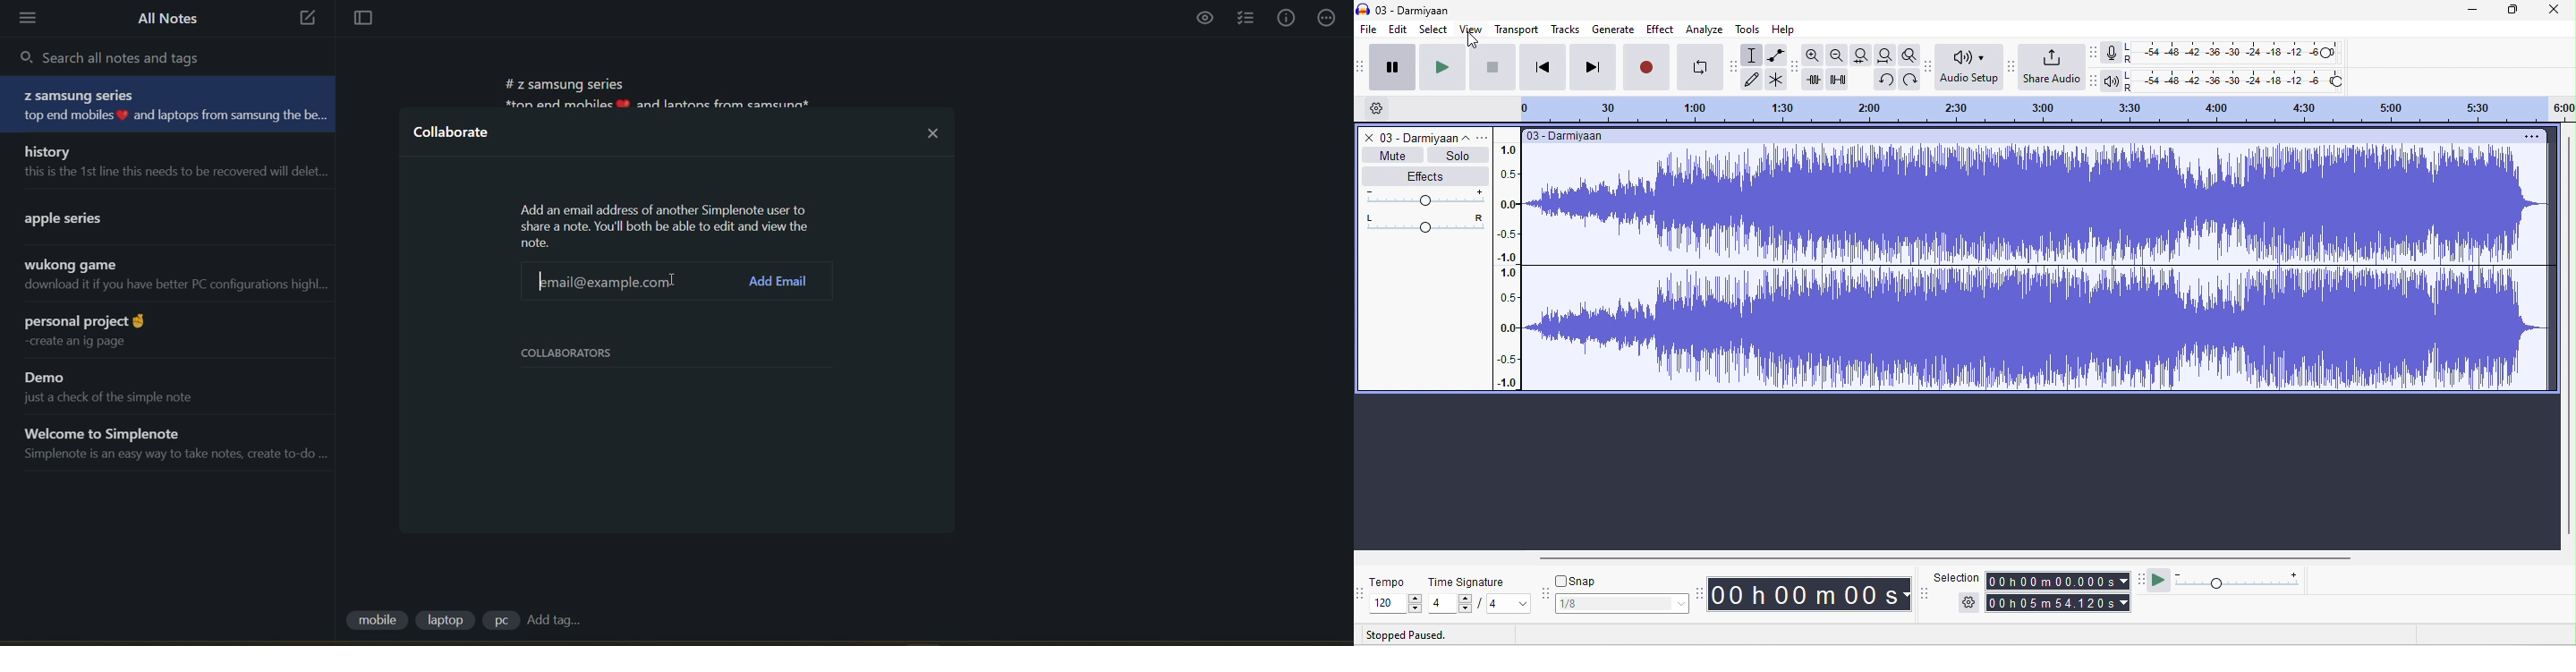 The height and width of the screenshot is (672, 2576). What do you see at coordinates (2249, 82) in the screenshot?
I see `playback level` at bounding box center [2249, 82].